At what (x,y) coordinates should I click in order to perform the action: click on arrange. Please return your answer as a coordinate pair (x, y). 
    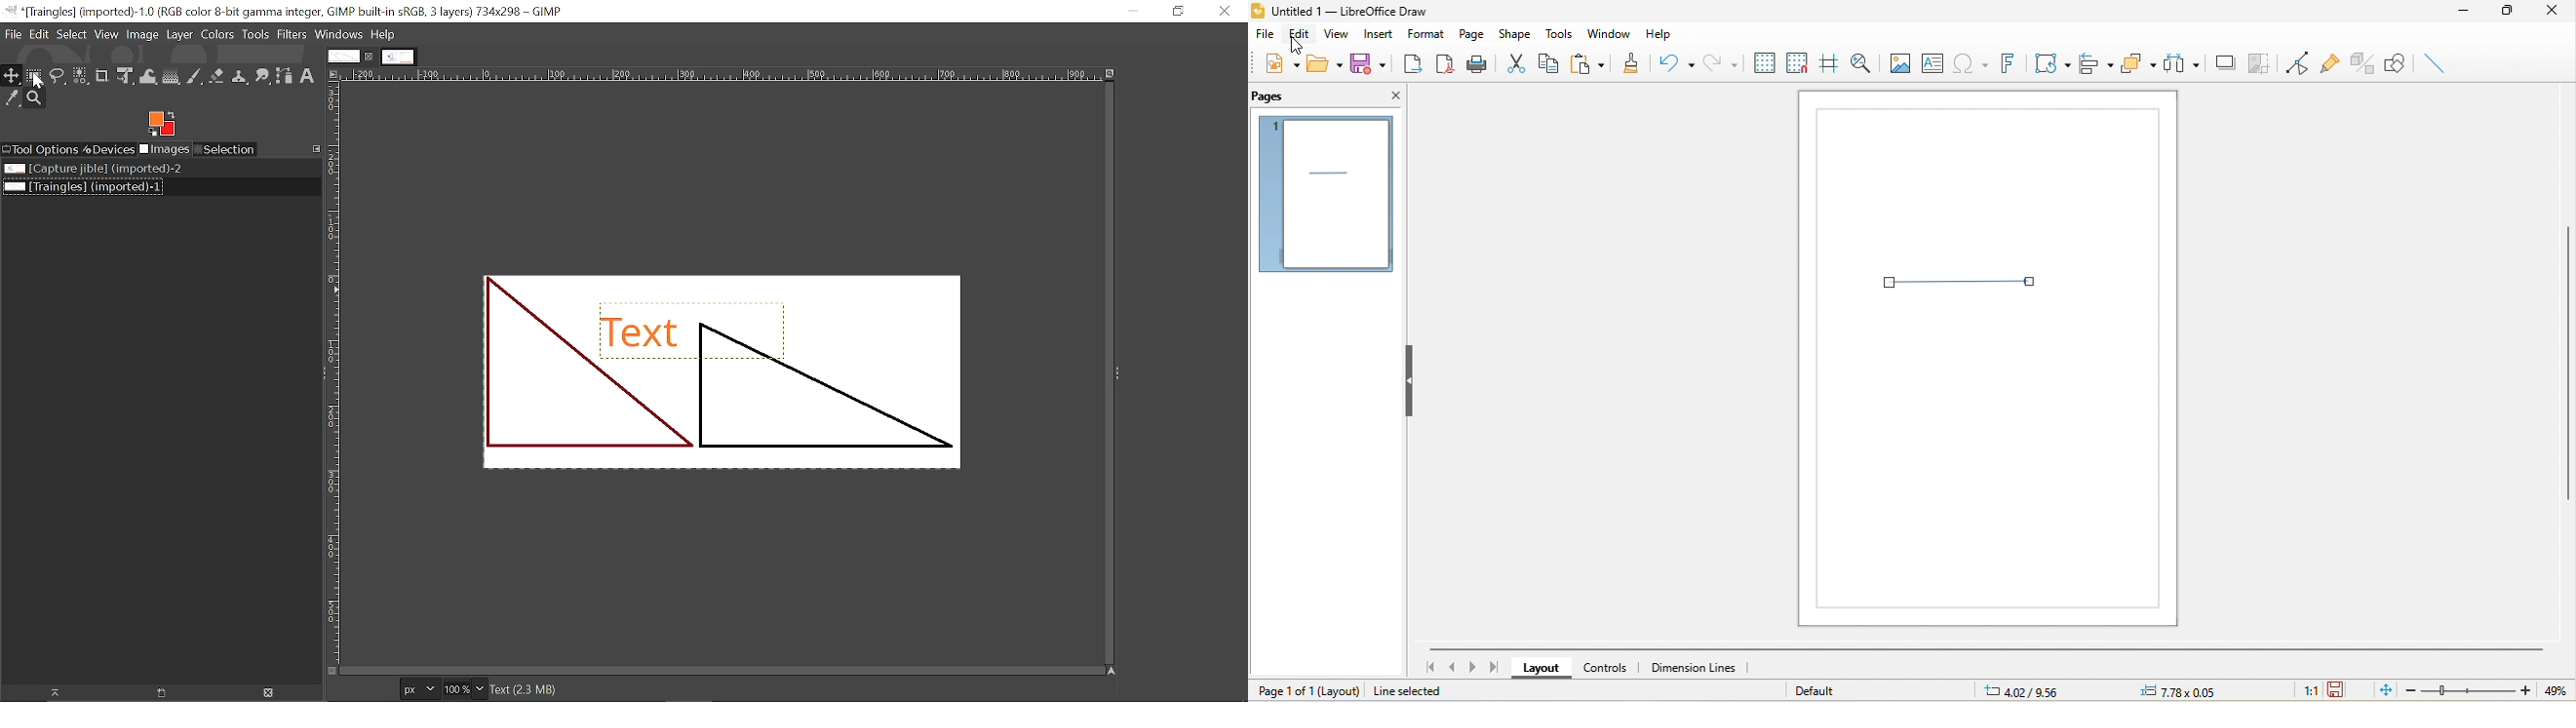
    Looking at the image, I should click on (2140, 65).